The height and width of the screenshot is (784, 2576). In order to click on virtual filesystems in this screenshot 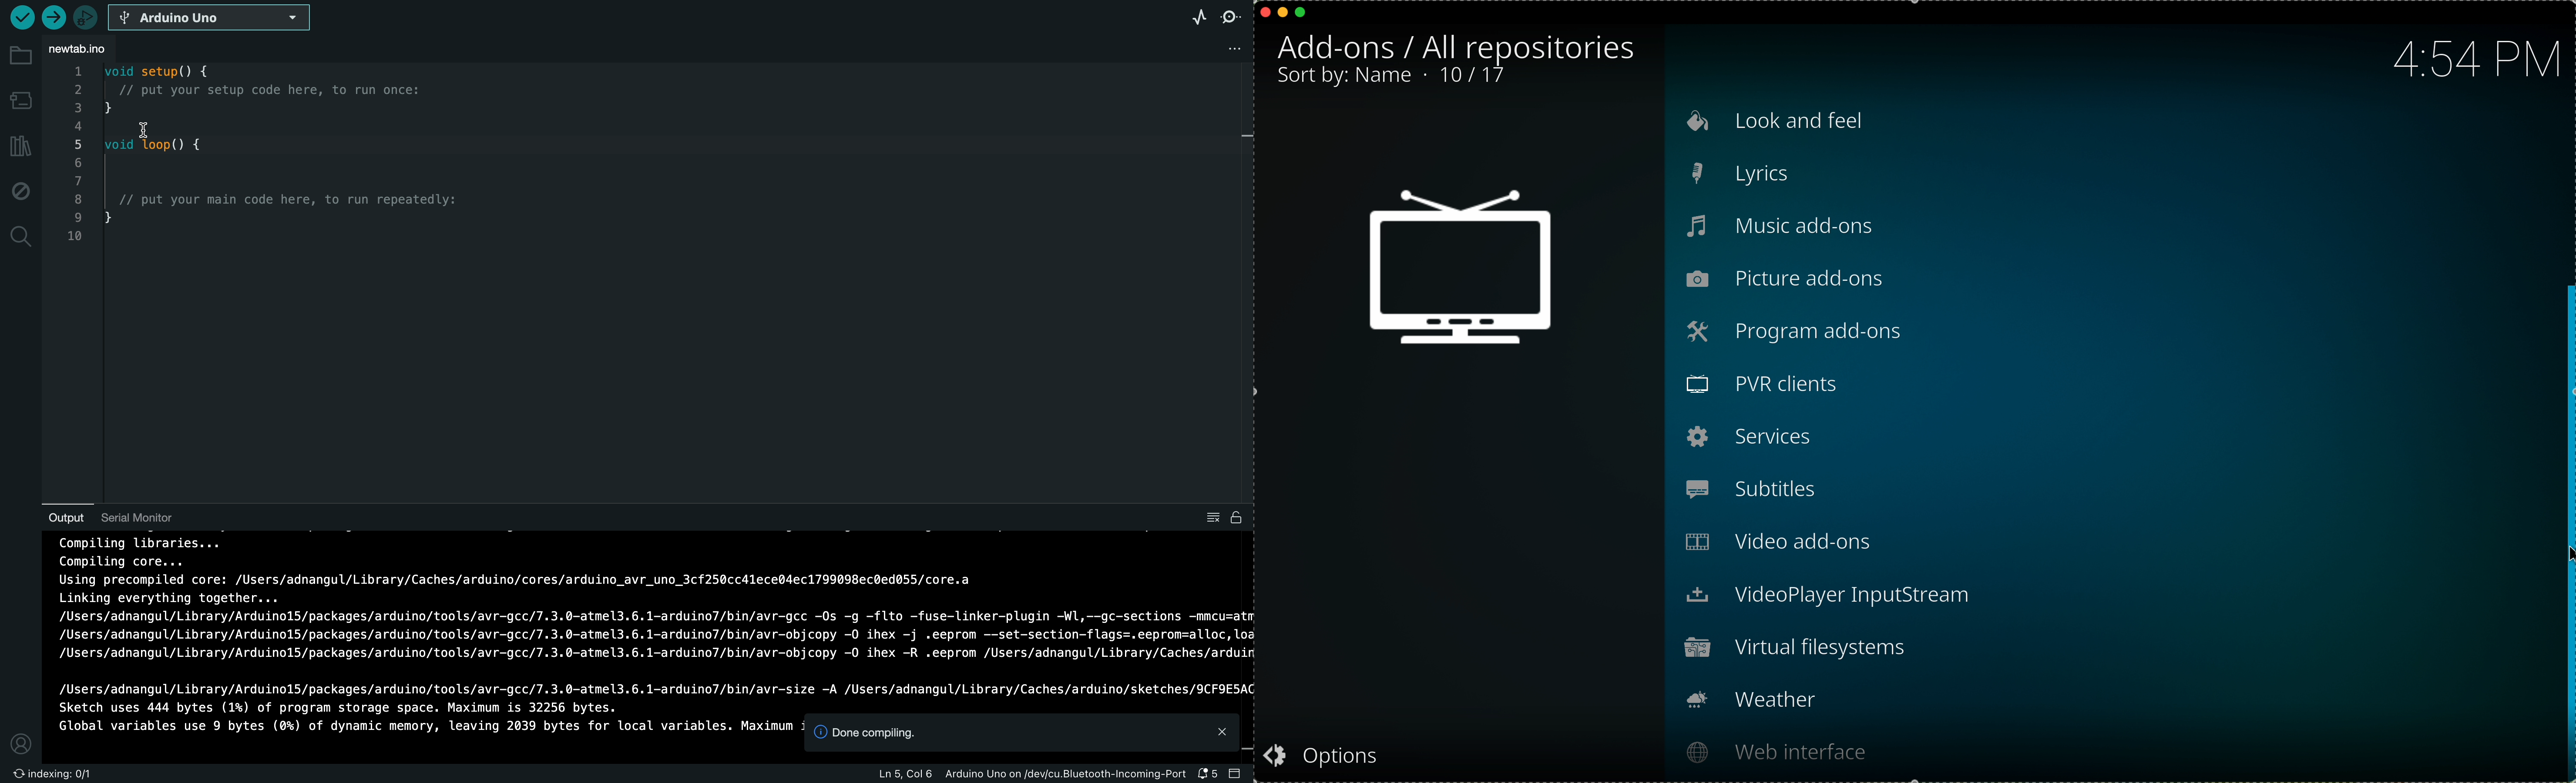, I will do `click(1797, 648)`.